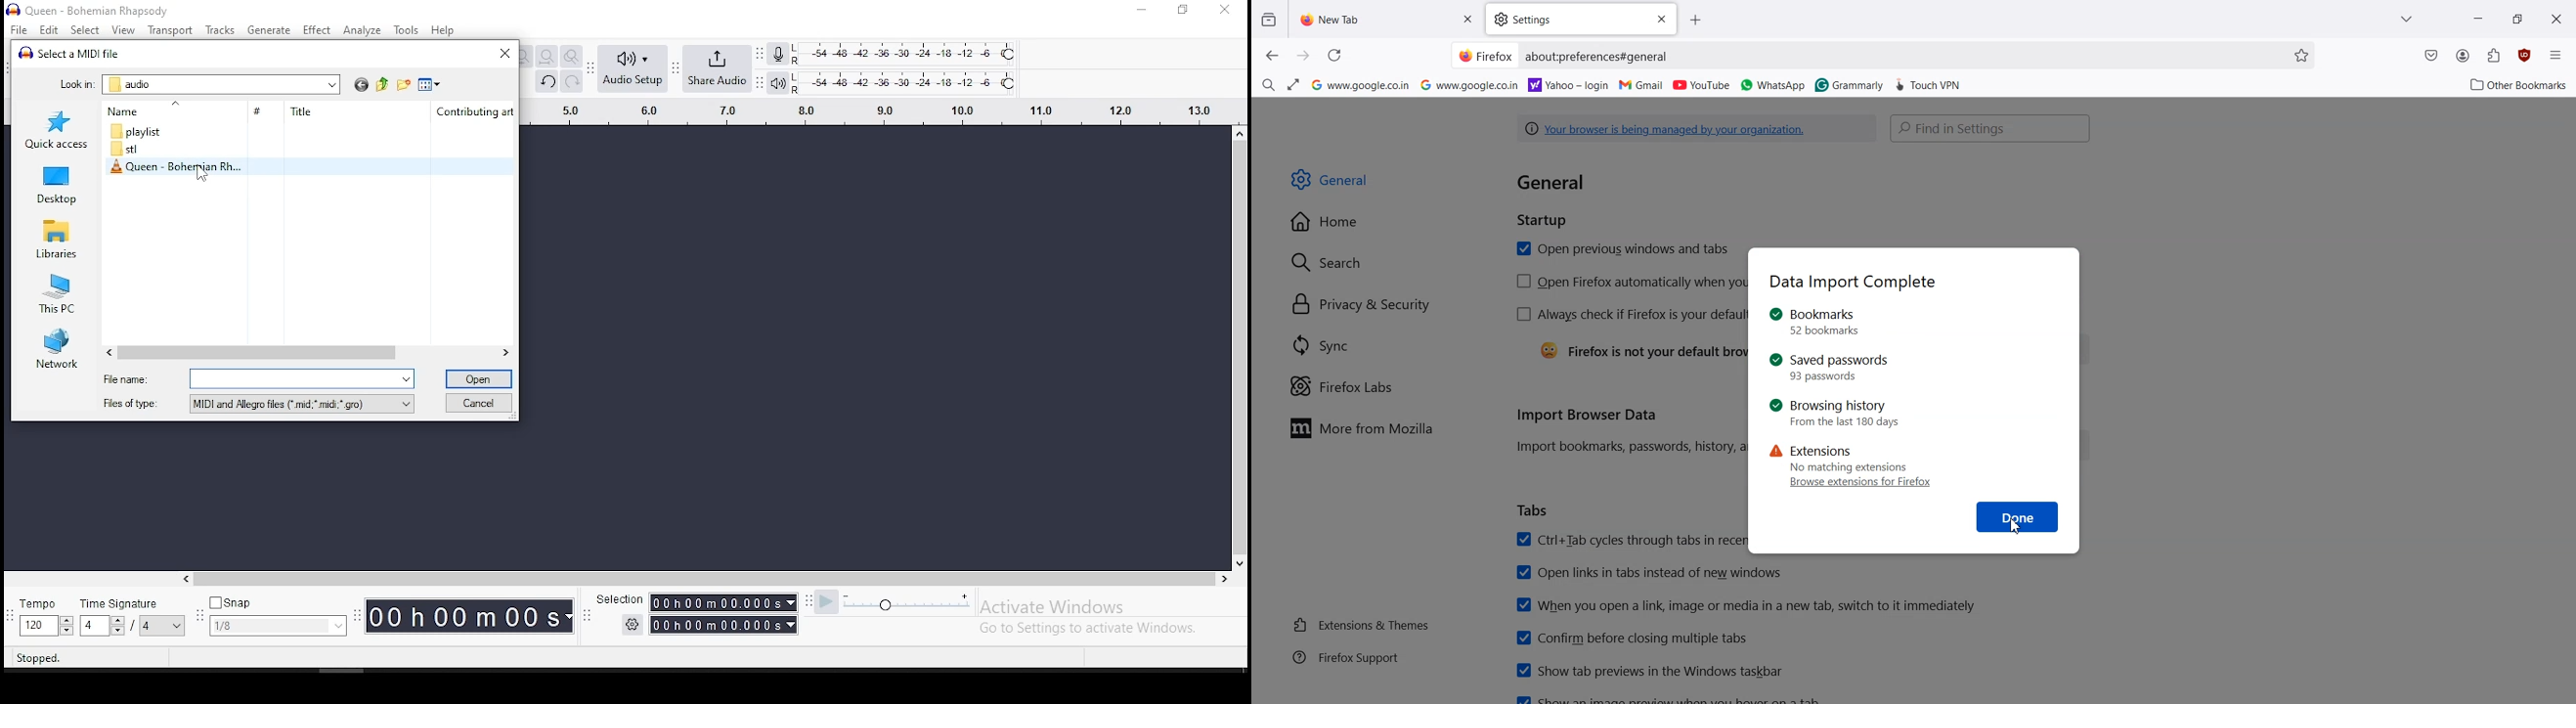 The height and width of the screenshot is (728, 2576). I want to click on Search, so click(1327, 261).